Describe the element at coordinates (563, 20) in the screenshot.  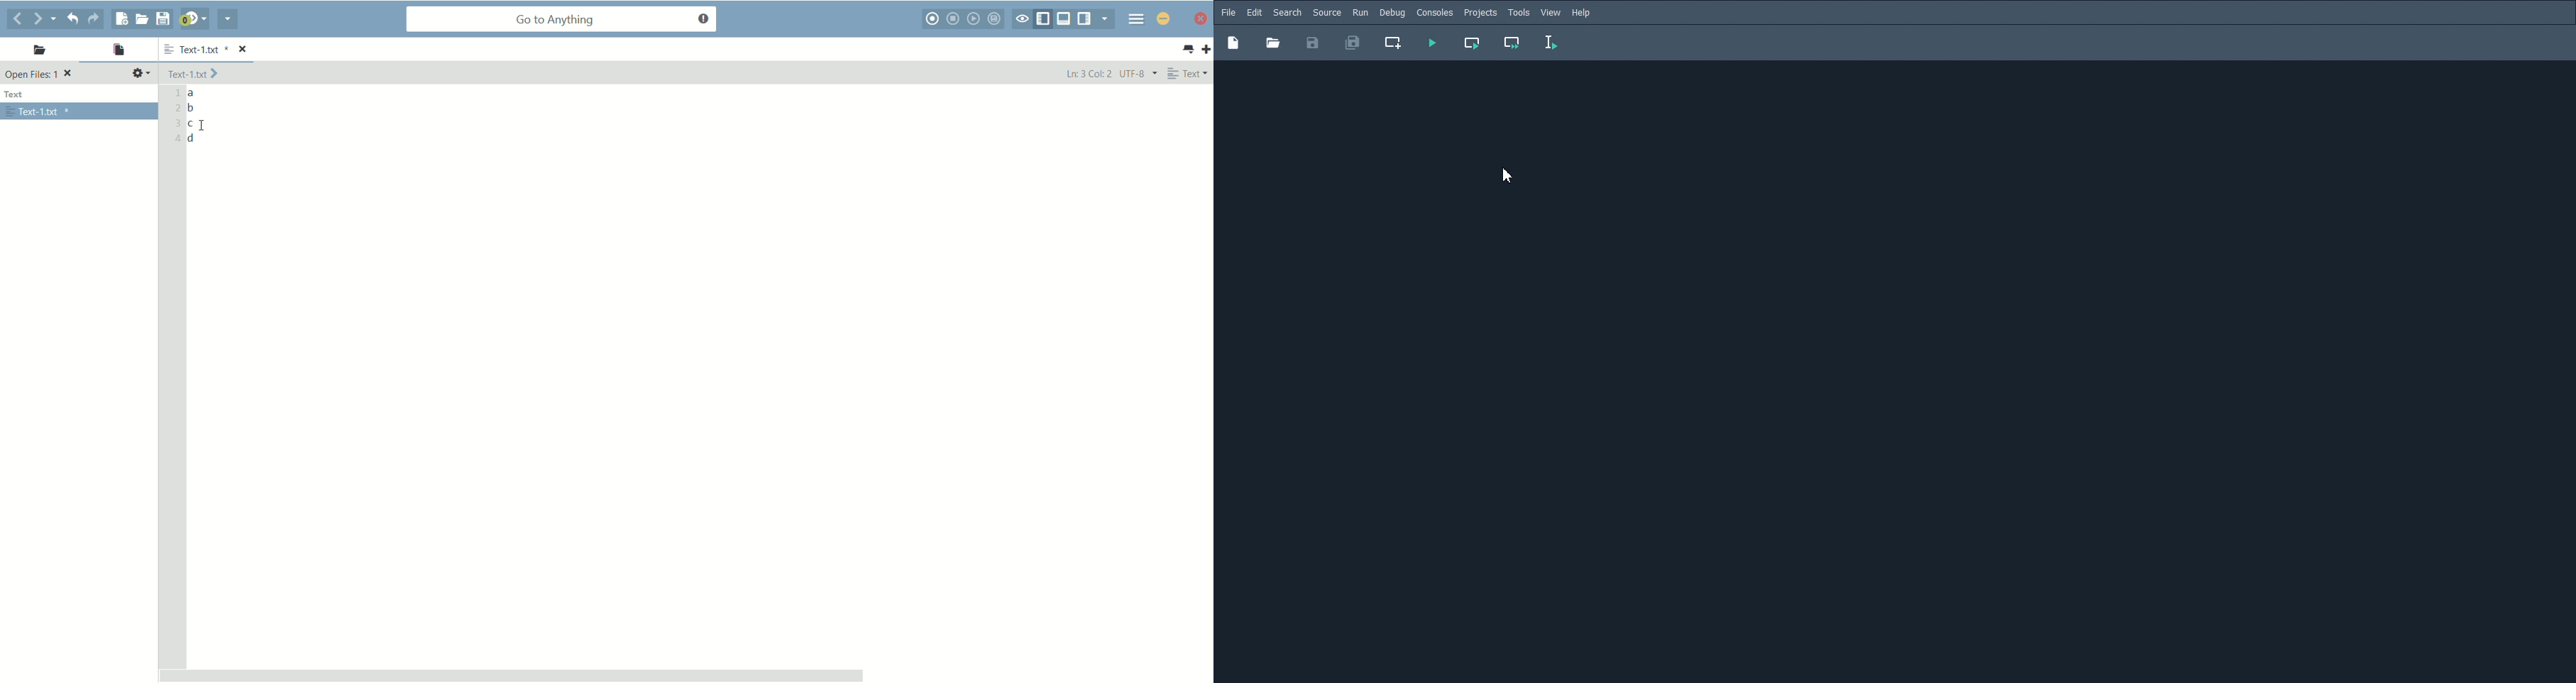
I see `go to anything` at that location.